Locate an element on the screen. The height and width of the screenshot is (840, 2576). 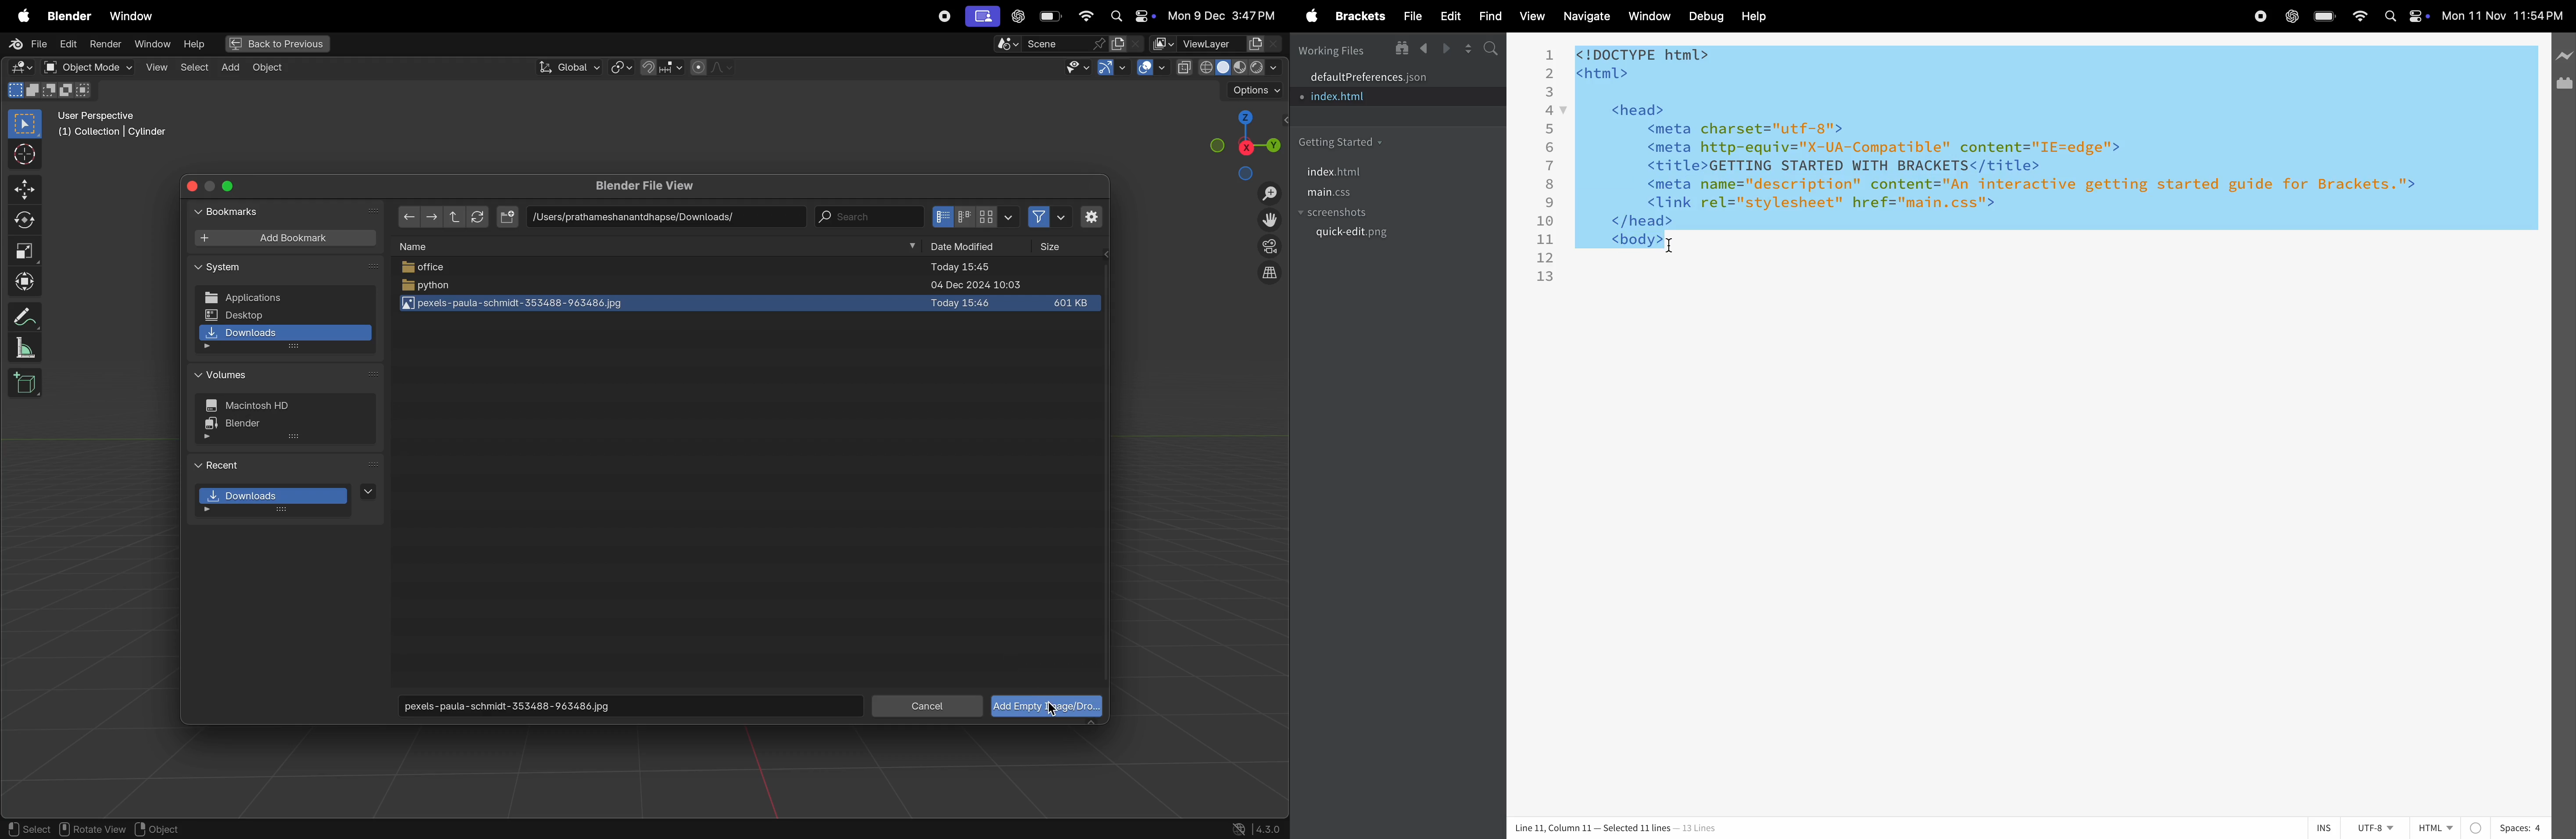
debuf is located at coordinates (1707, 17).